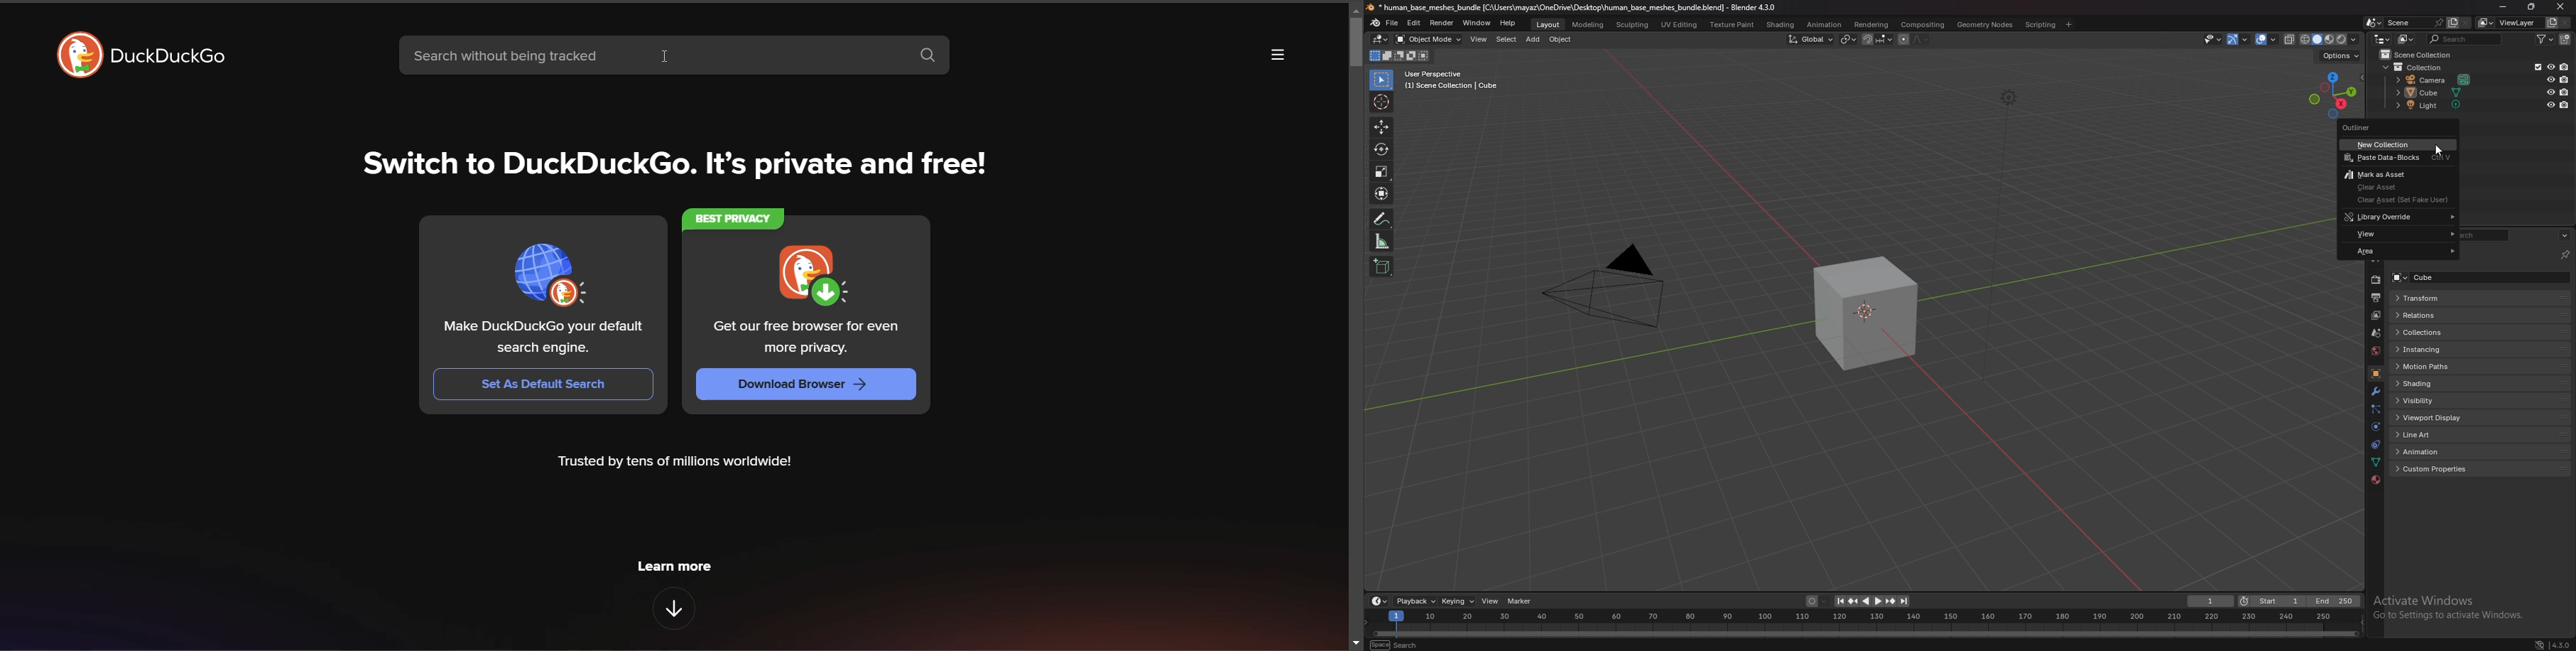  What do you see at coordinates (2408, 39) in the screenshot?
I see `display mode` at bounding box center [2408, 39].